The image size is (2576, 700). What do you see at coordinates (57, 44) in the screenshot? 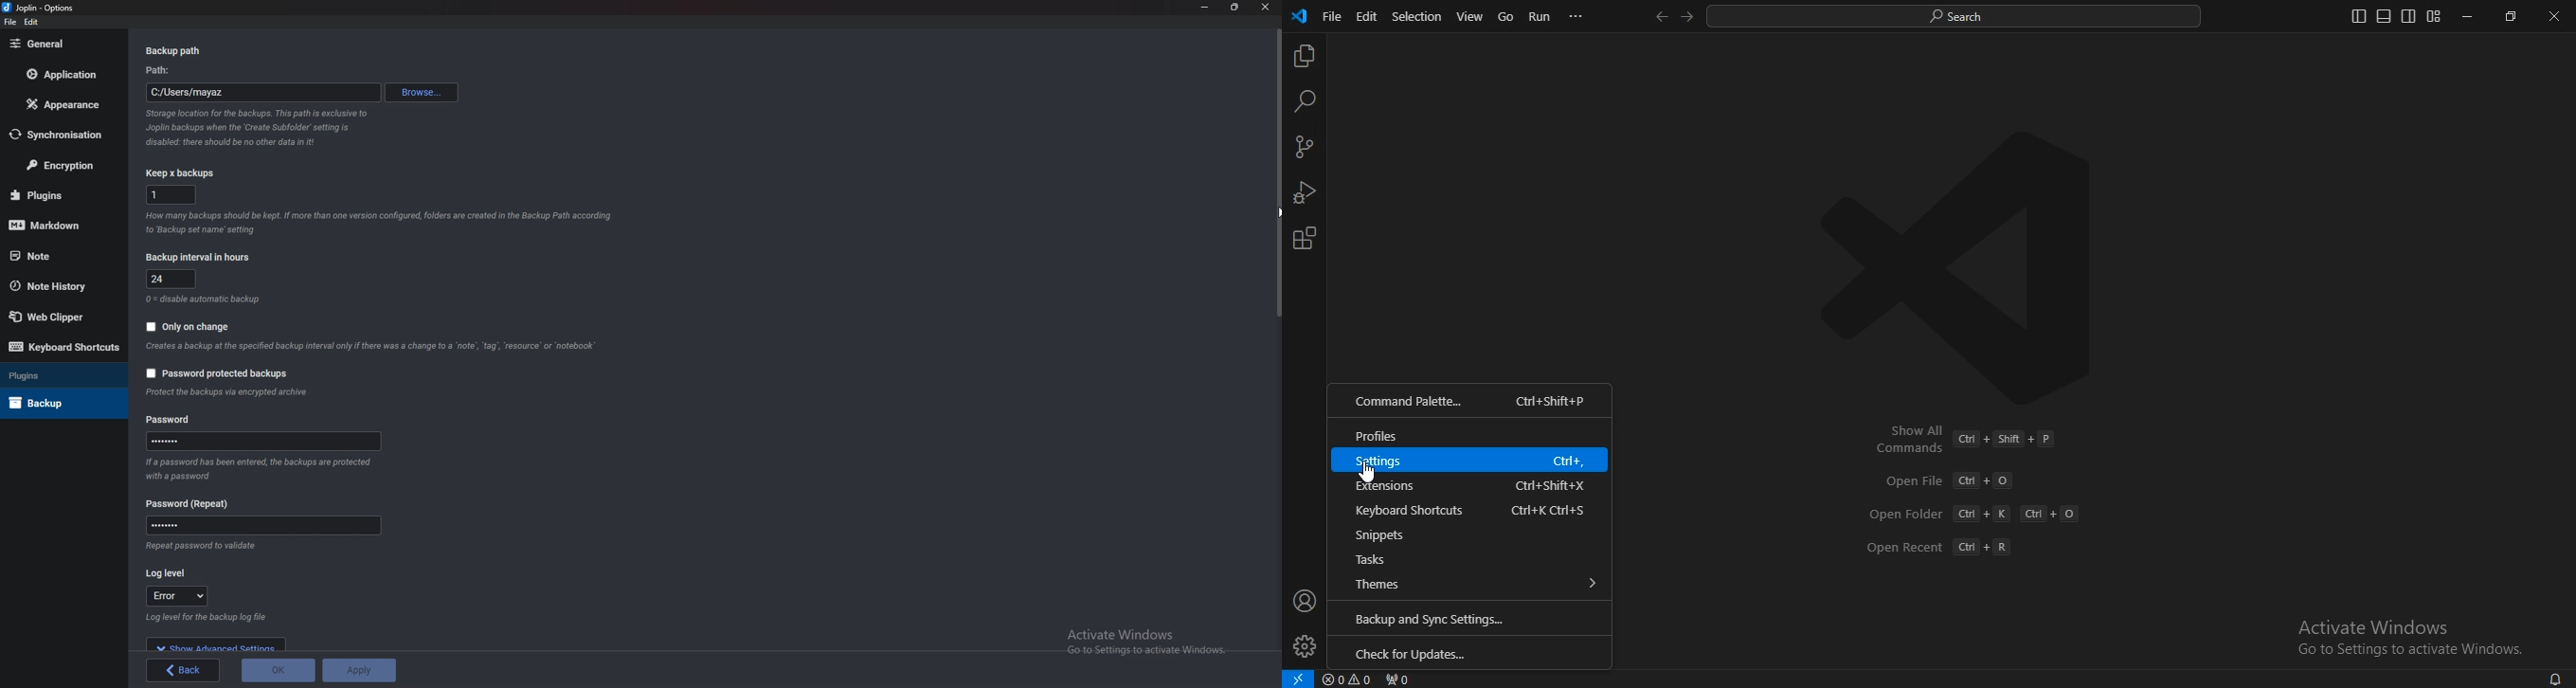
I see `general` at bounding box center [57, 44].